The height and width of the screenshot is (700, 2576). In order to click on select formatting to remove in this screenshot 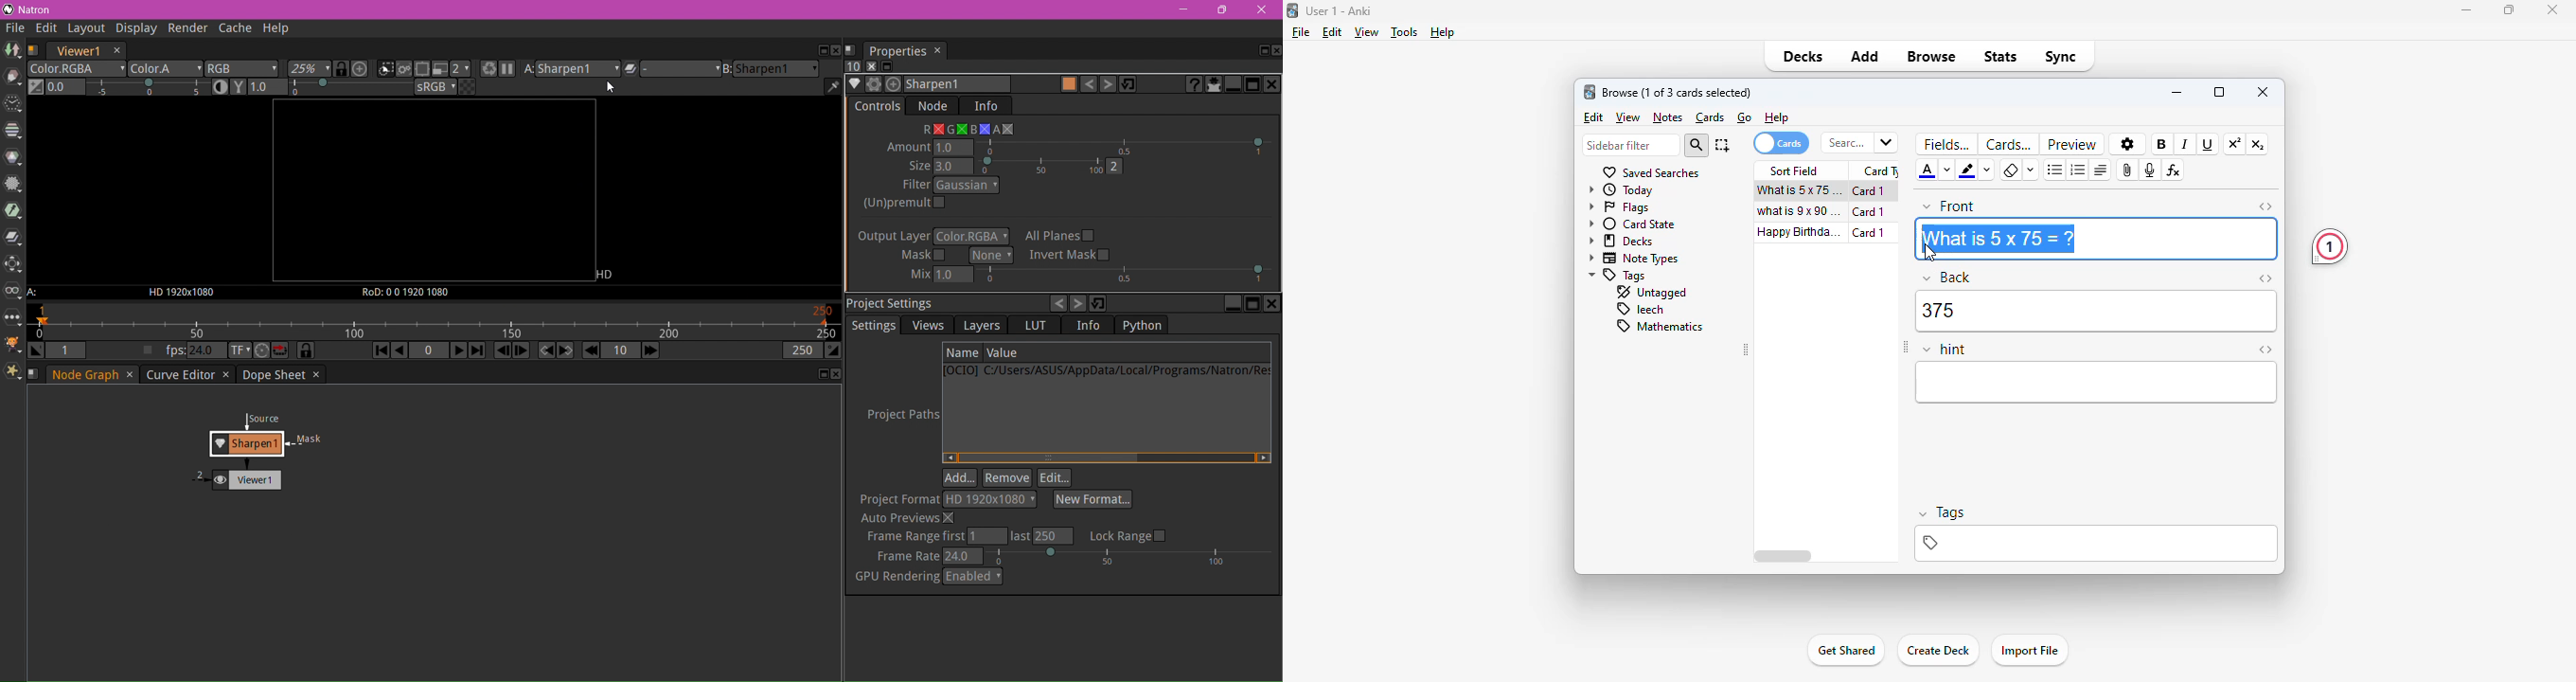, I will do `click(2030, 171)`.